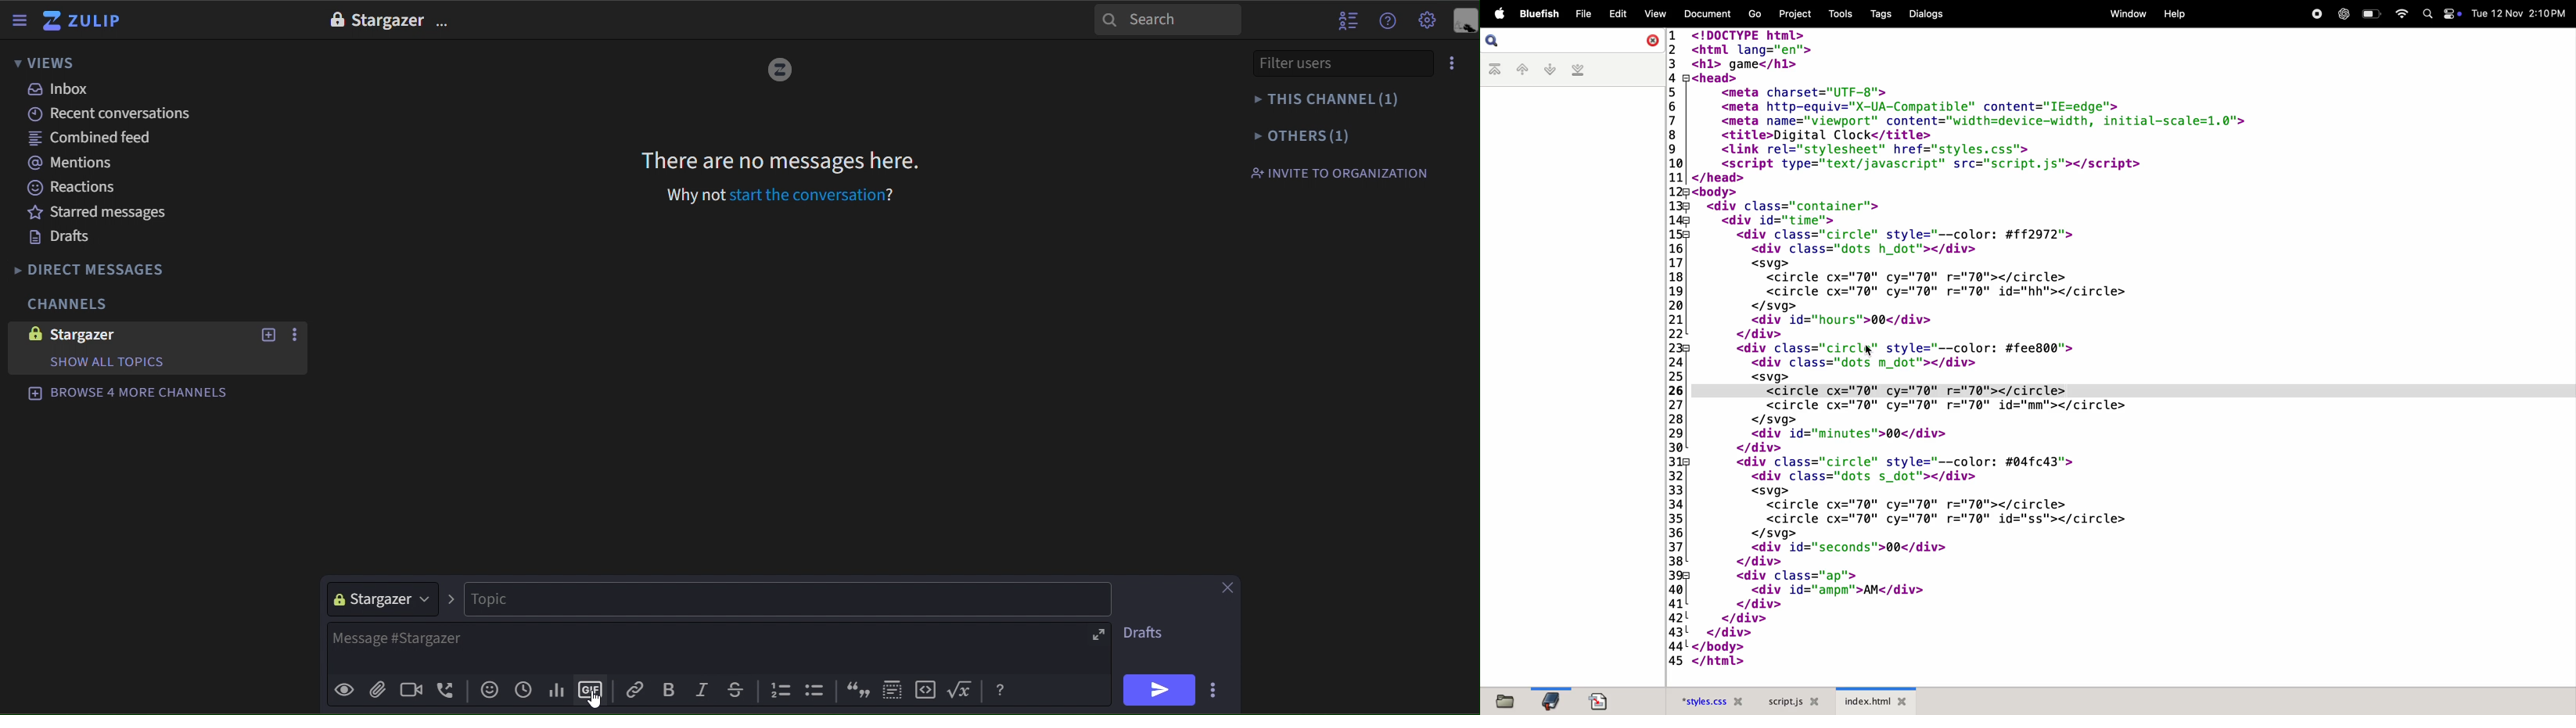  What do you see at coordinates (2316, 14) in the screenshot?
I see `record` at bounding box center [2316, 14].